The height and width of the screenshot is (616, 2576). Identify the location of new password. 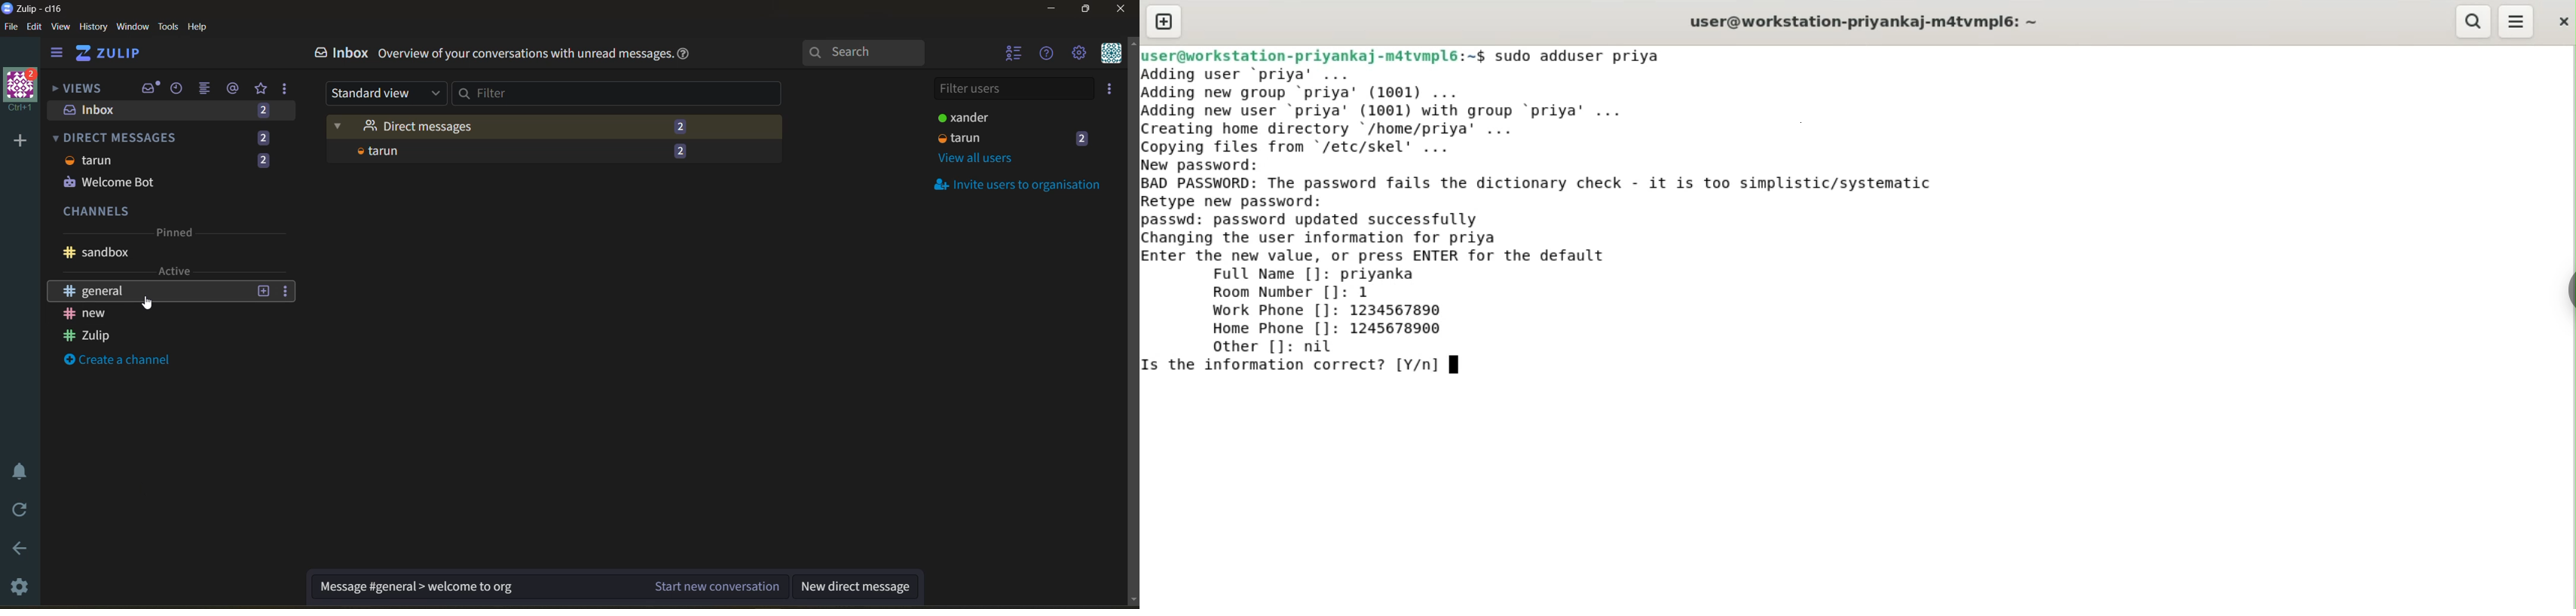
(1212, 164).